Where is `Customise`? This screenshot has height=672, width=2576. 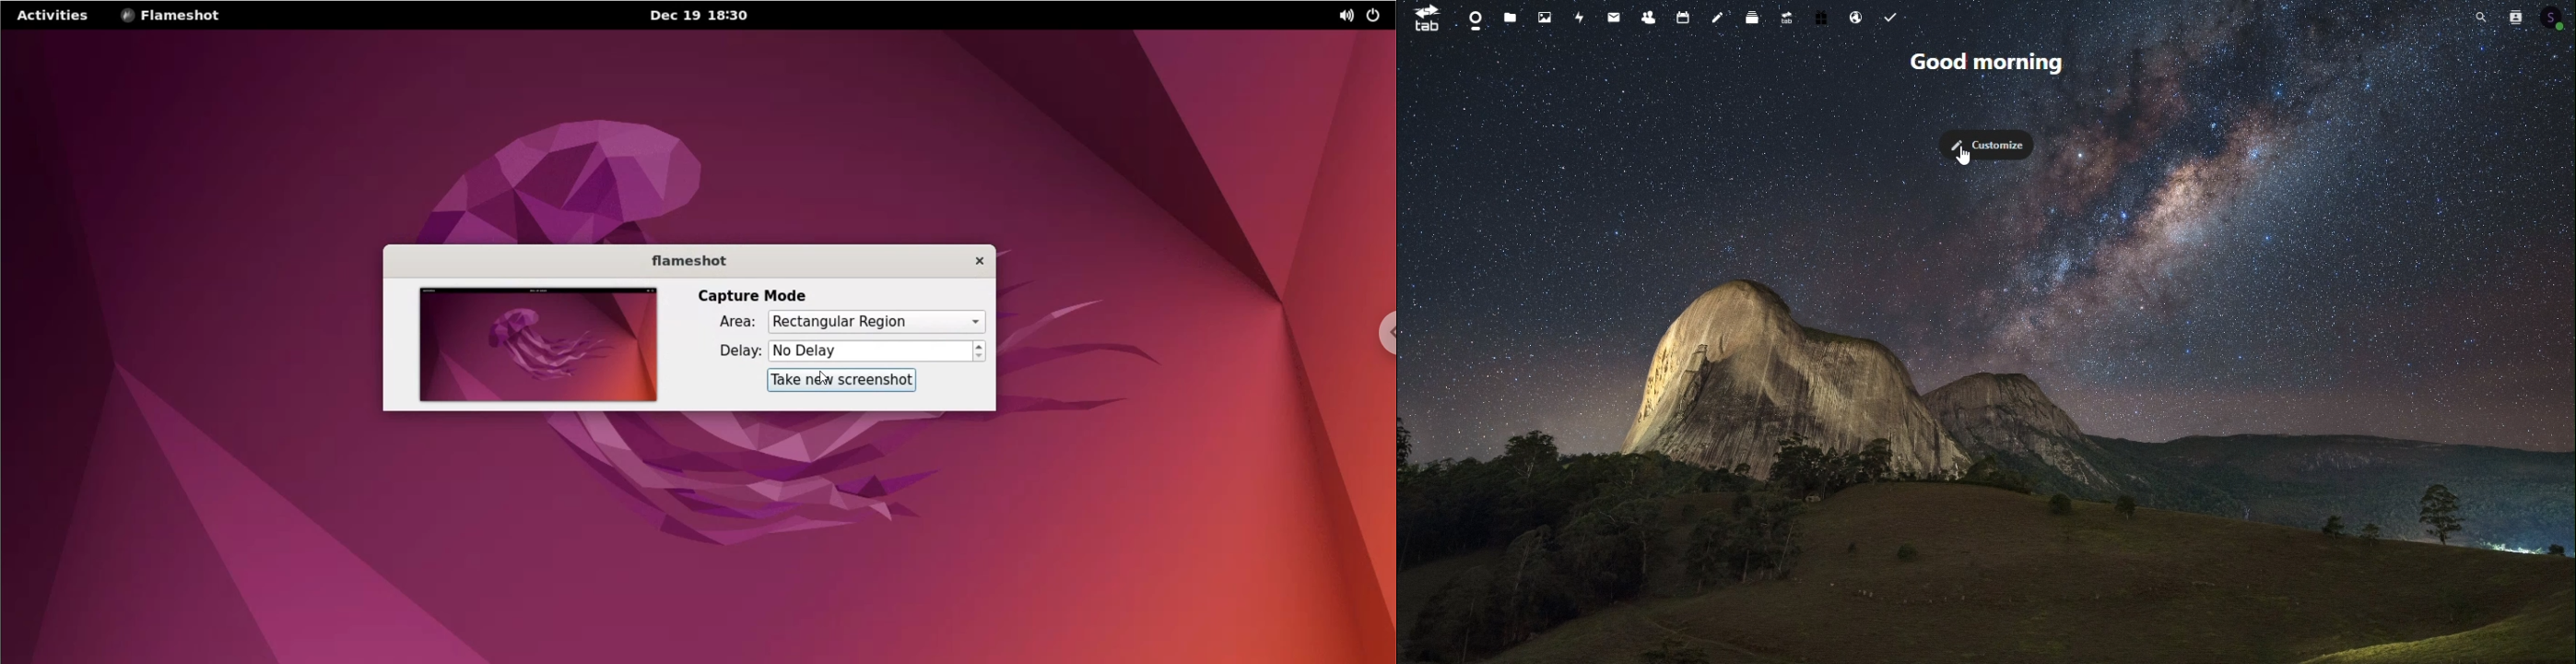
Customise is located at coordinates (1992, 146).